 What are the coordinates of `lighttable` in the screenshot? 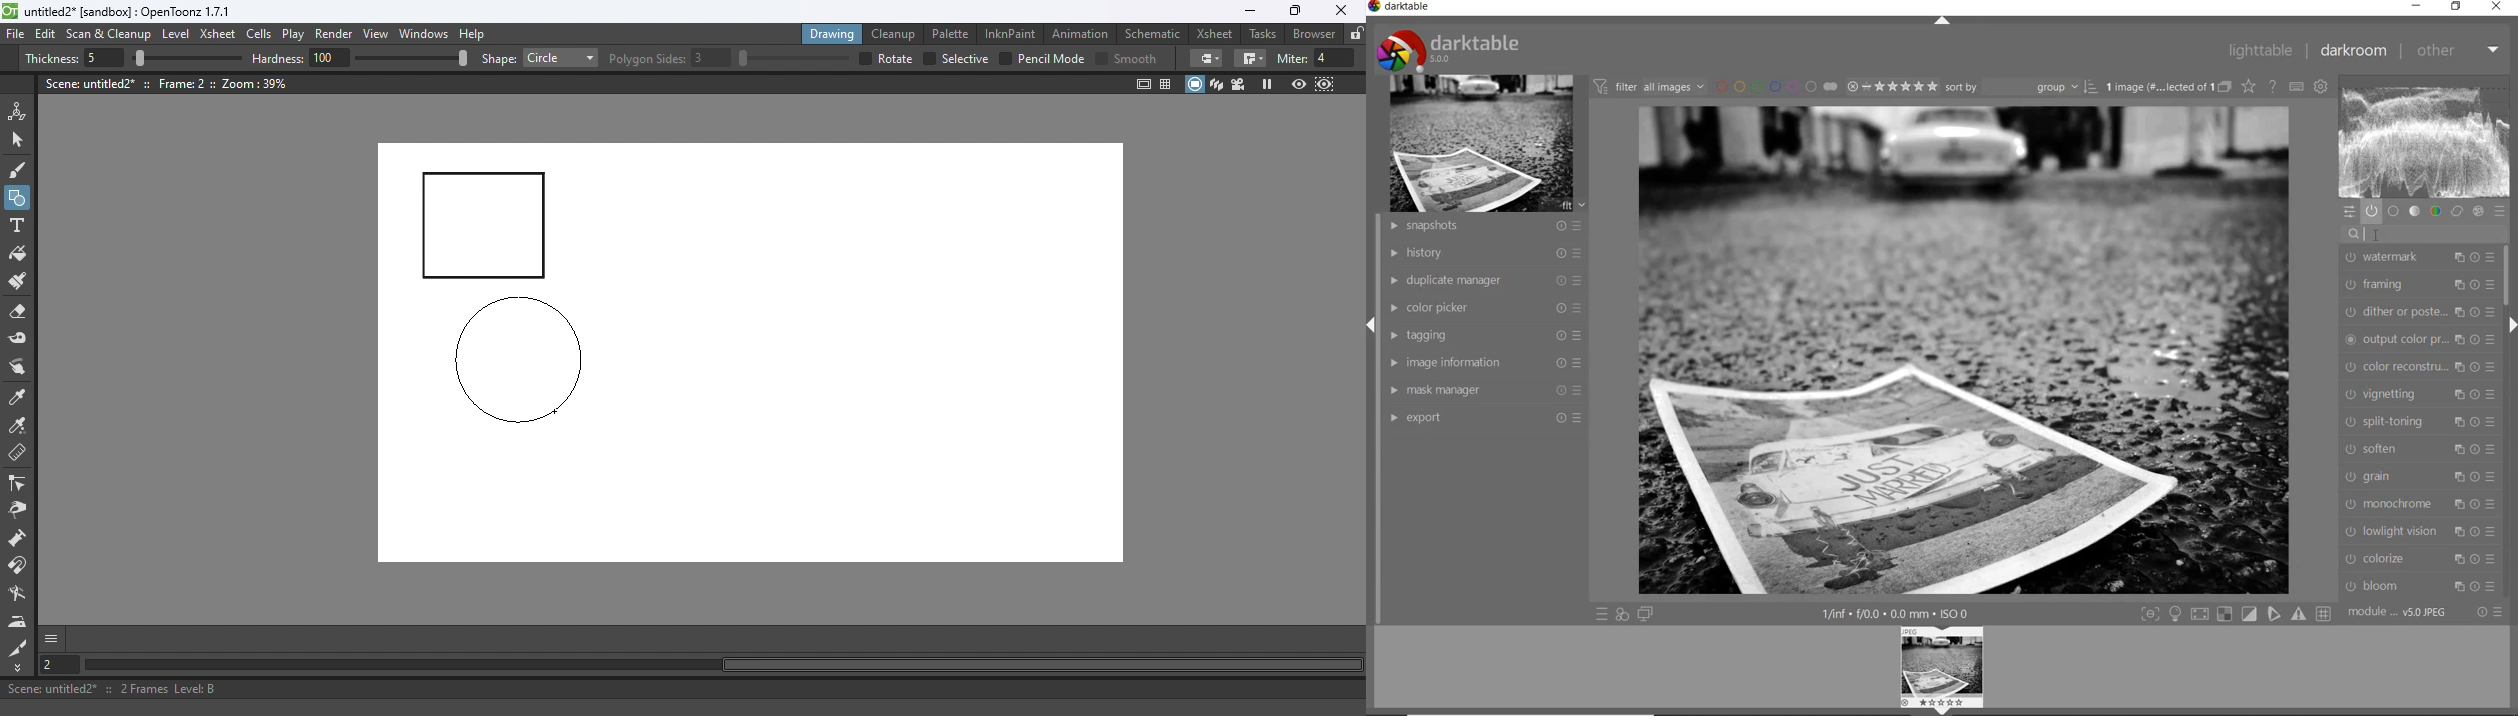 It's located at (2261, 51).